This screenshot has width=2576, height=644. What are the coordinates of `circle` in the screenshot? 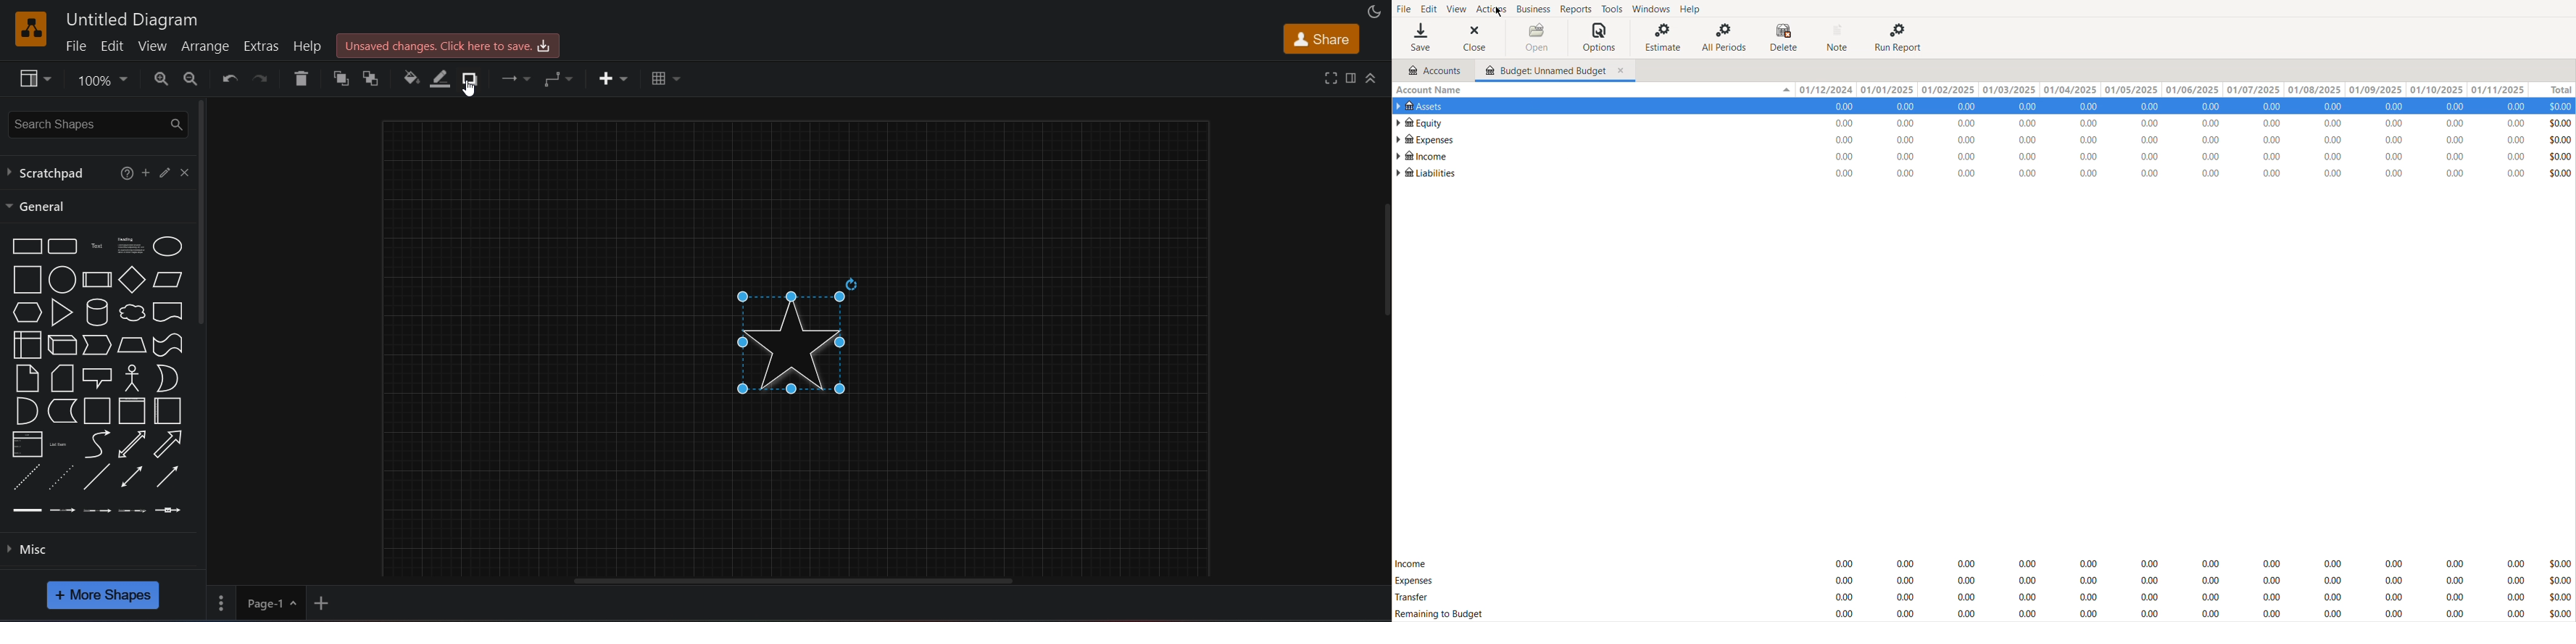 It's located at (62, 278).